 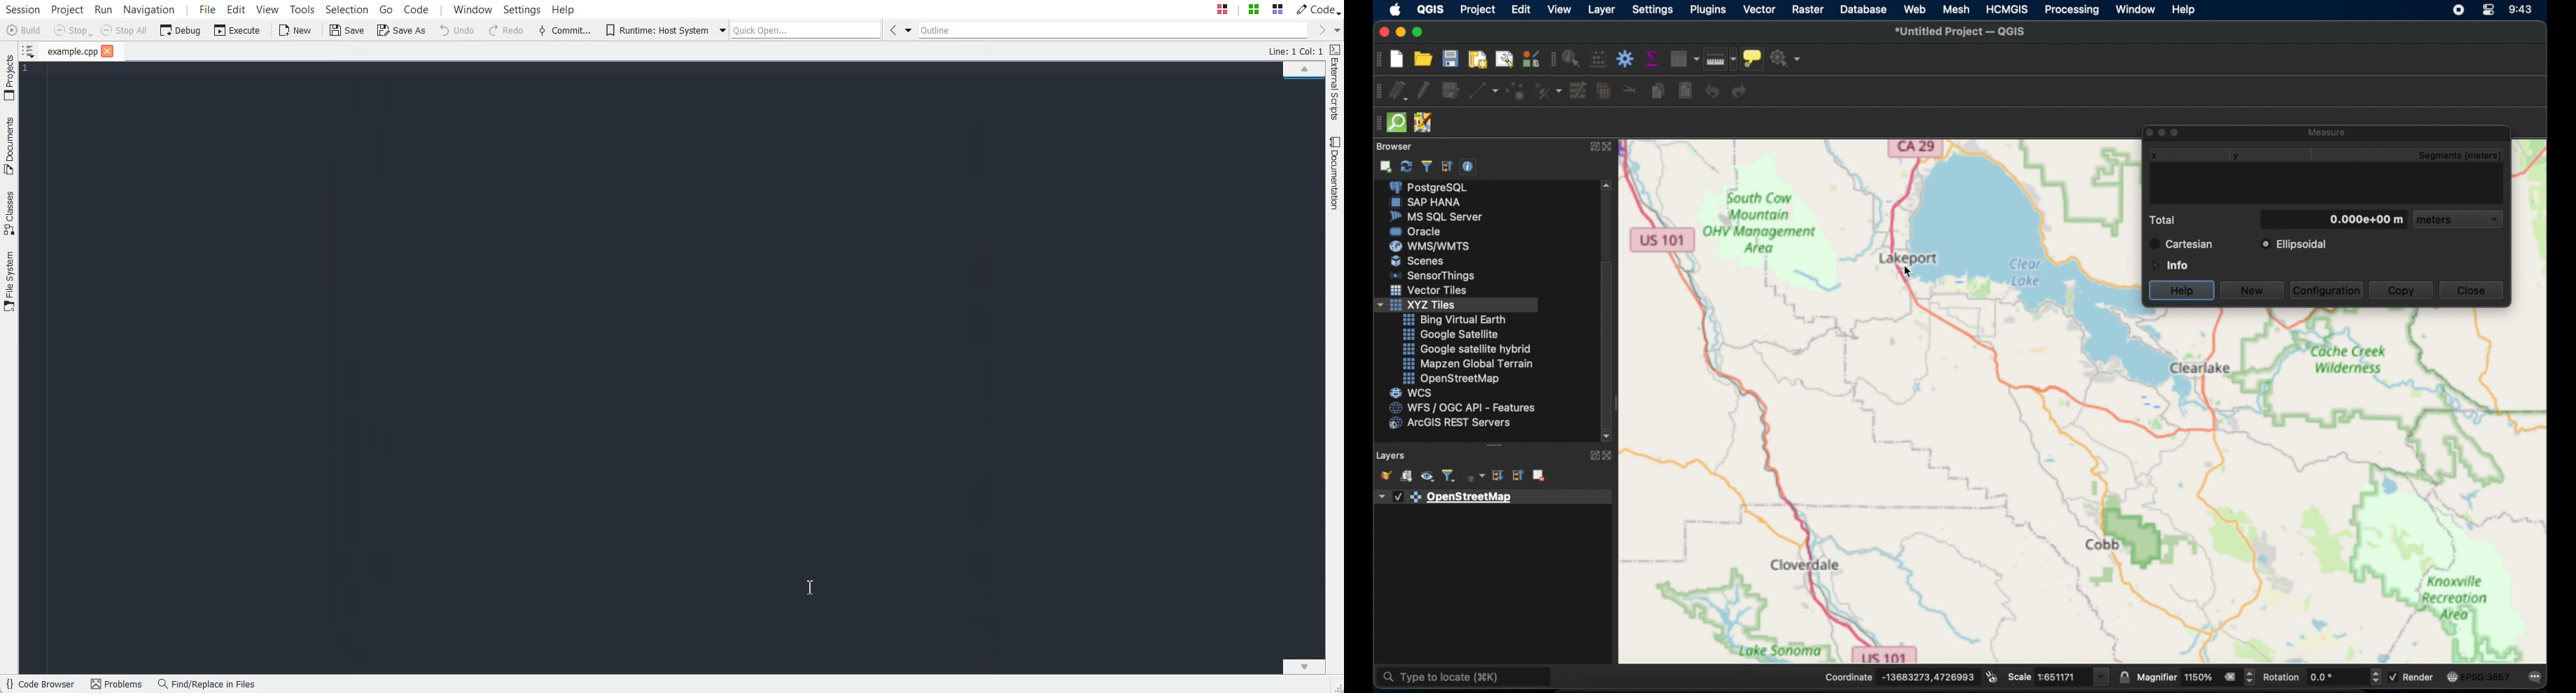 I want to click on magnifier, so click(x=2197, y=678).